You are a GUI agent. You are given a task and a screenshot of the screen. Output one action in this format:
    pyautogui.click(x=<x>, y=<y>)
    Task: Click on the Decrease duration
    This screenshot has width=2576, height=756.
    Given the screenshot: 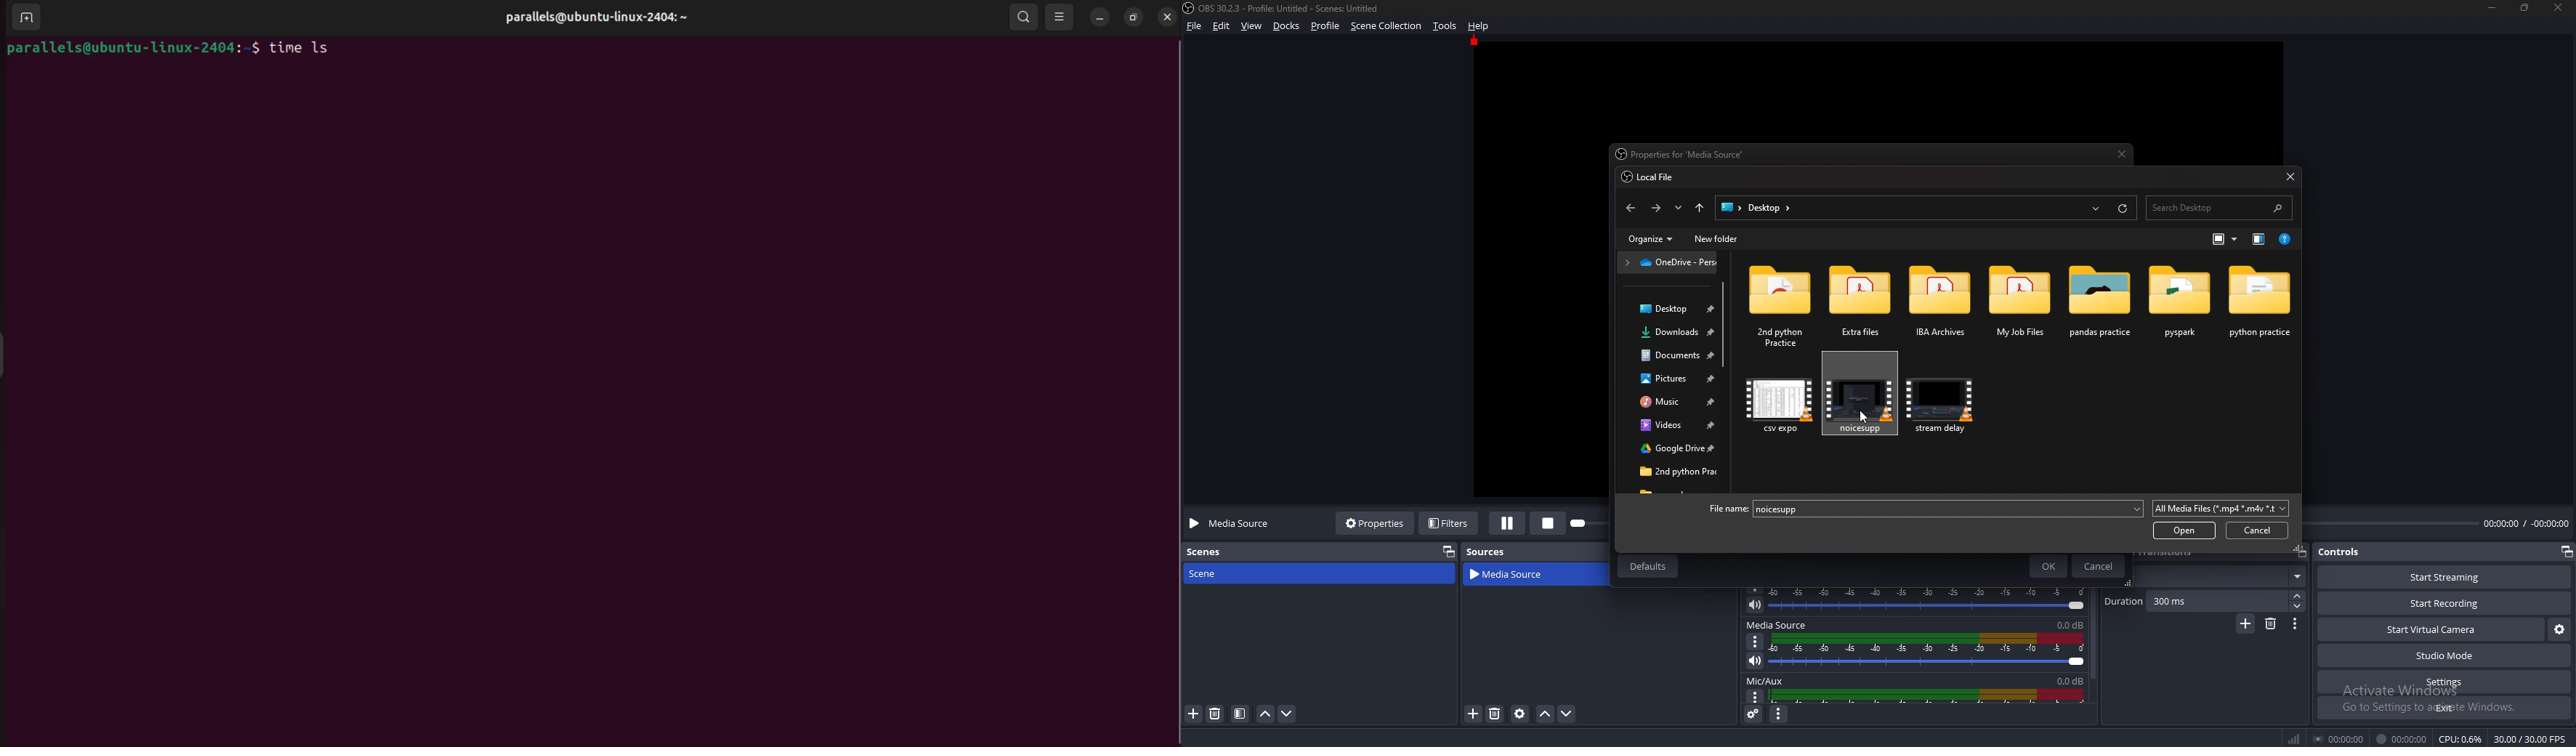 What is the action you would take?
    pyautogui.click(x=2298, y=606)
    